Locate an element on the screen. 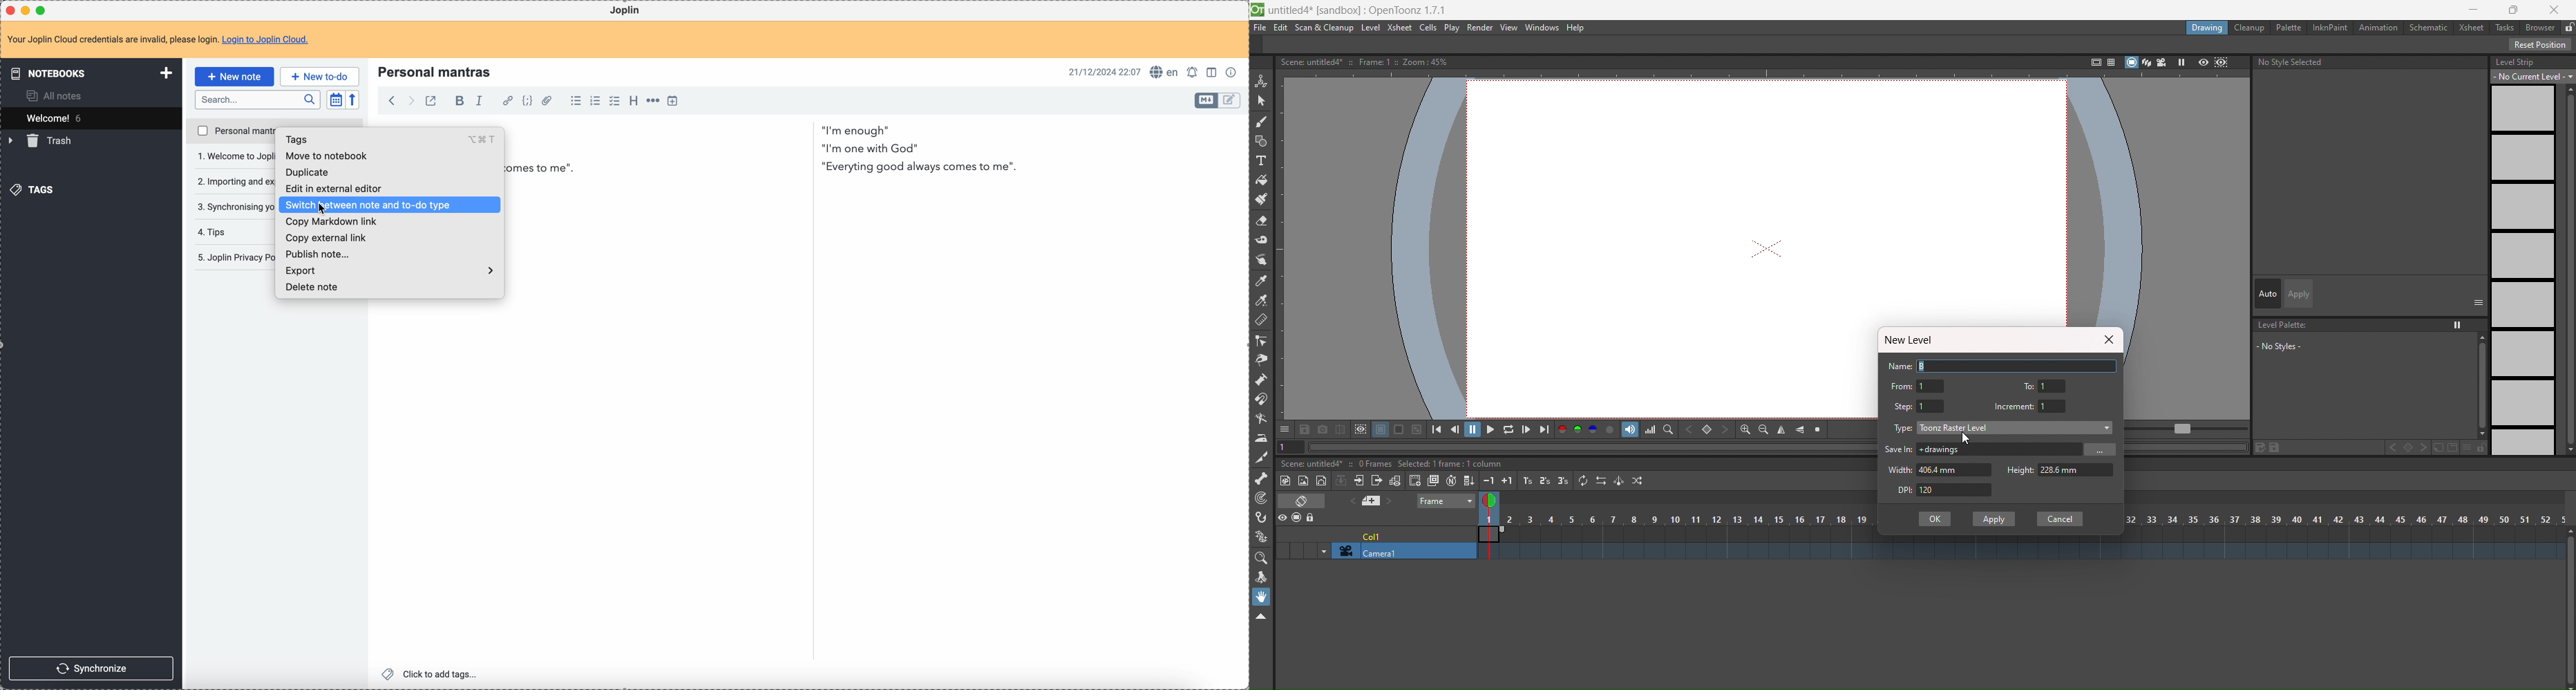 This screenshot has height=700, width=2576. level is located at coordinates (1370, 28).